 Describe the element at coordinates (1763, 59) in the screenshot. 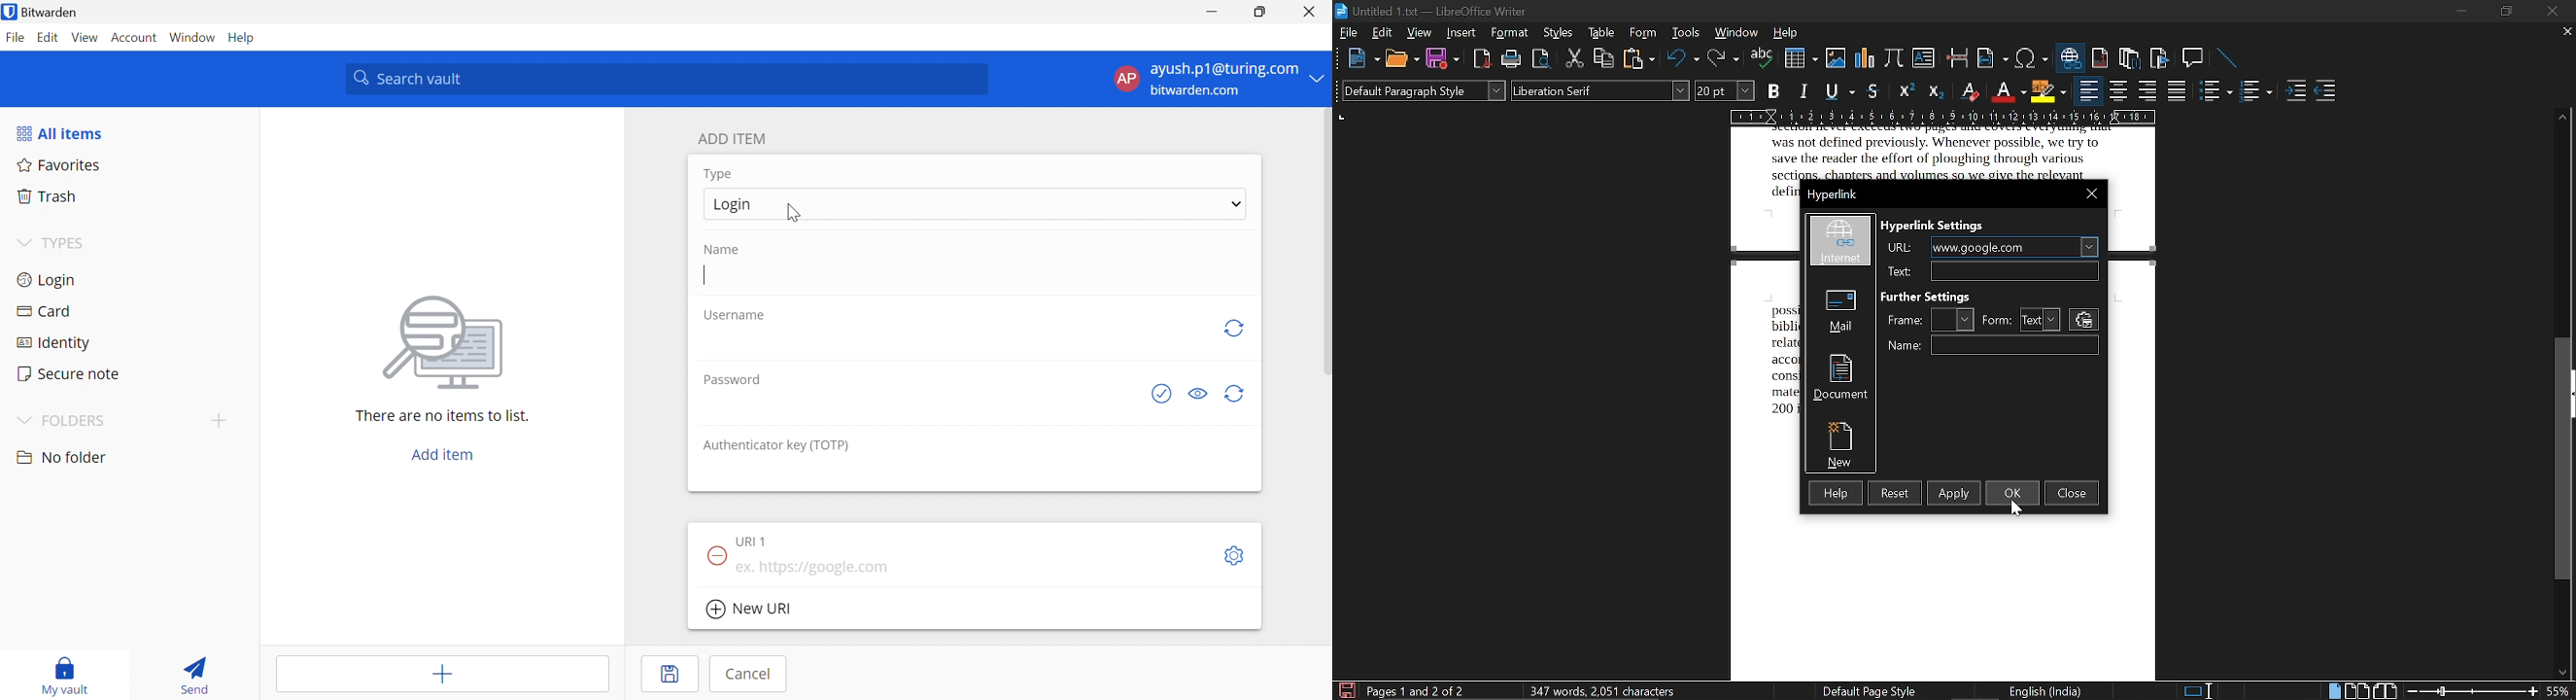

I see `spelling` at that location.